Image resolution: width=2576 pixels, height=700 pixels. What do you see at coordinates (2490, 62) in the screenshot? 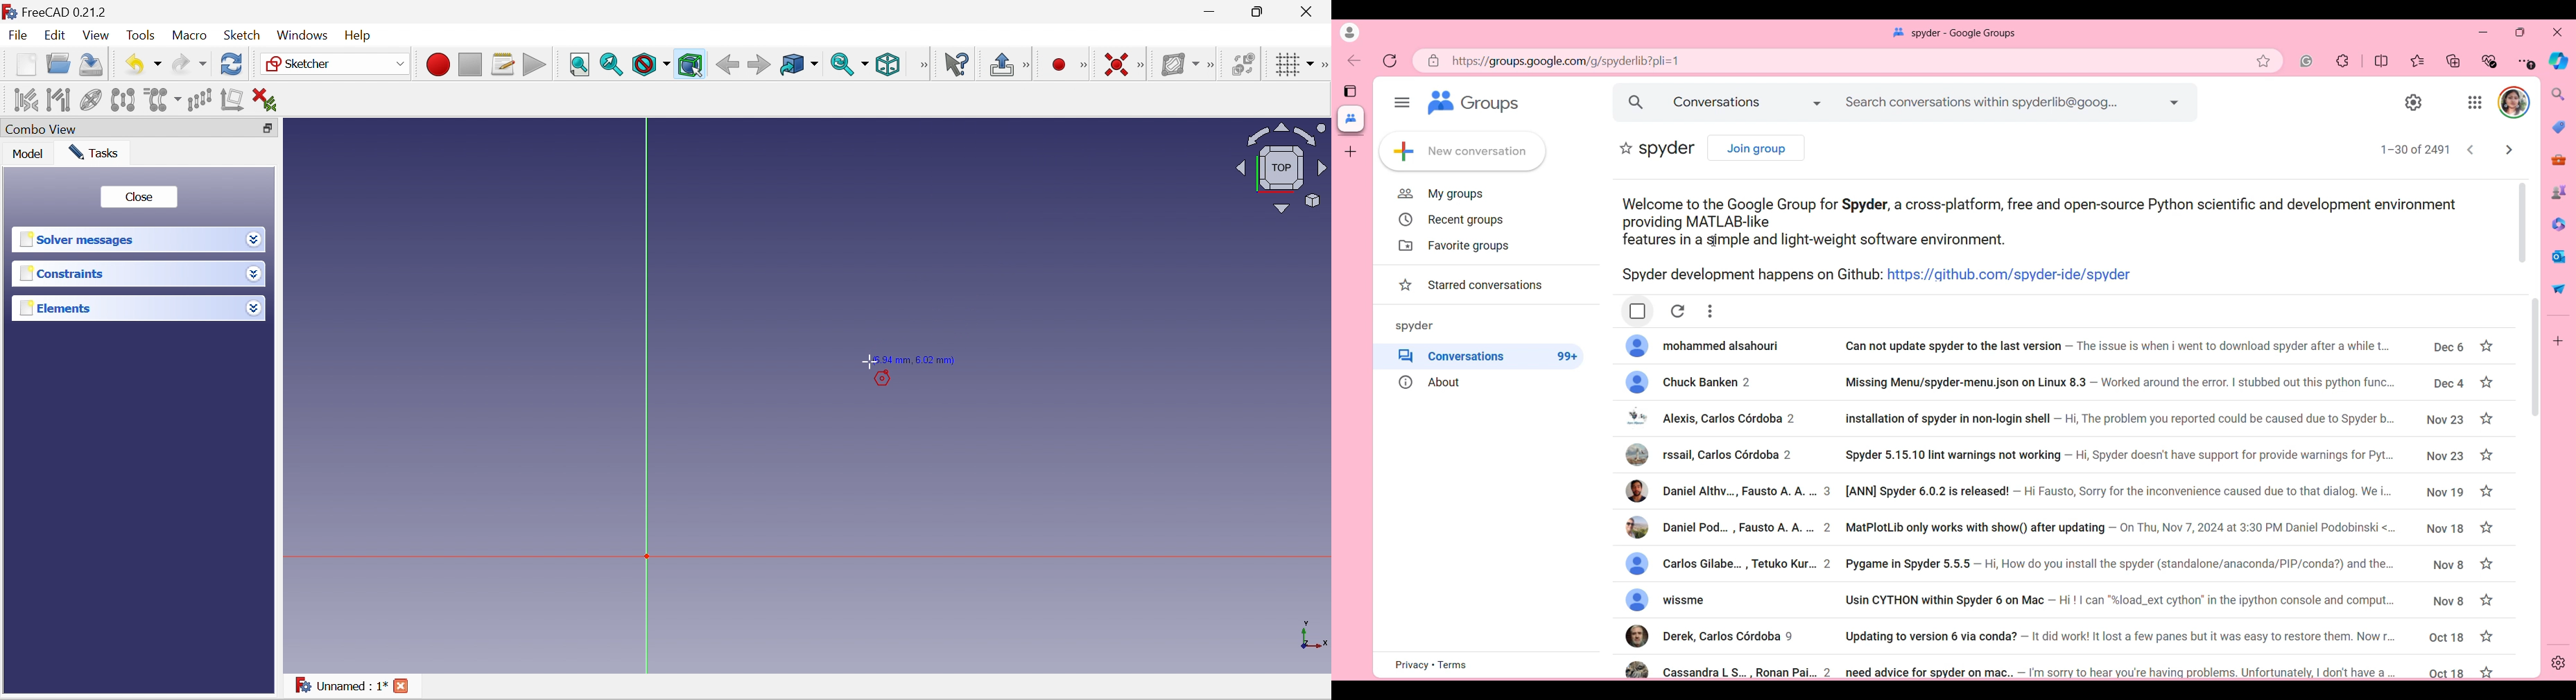
I see `Browser essentials ` at bounding box center [2490, 62].